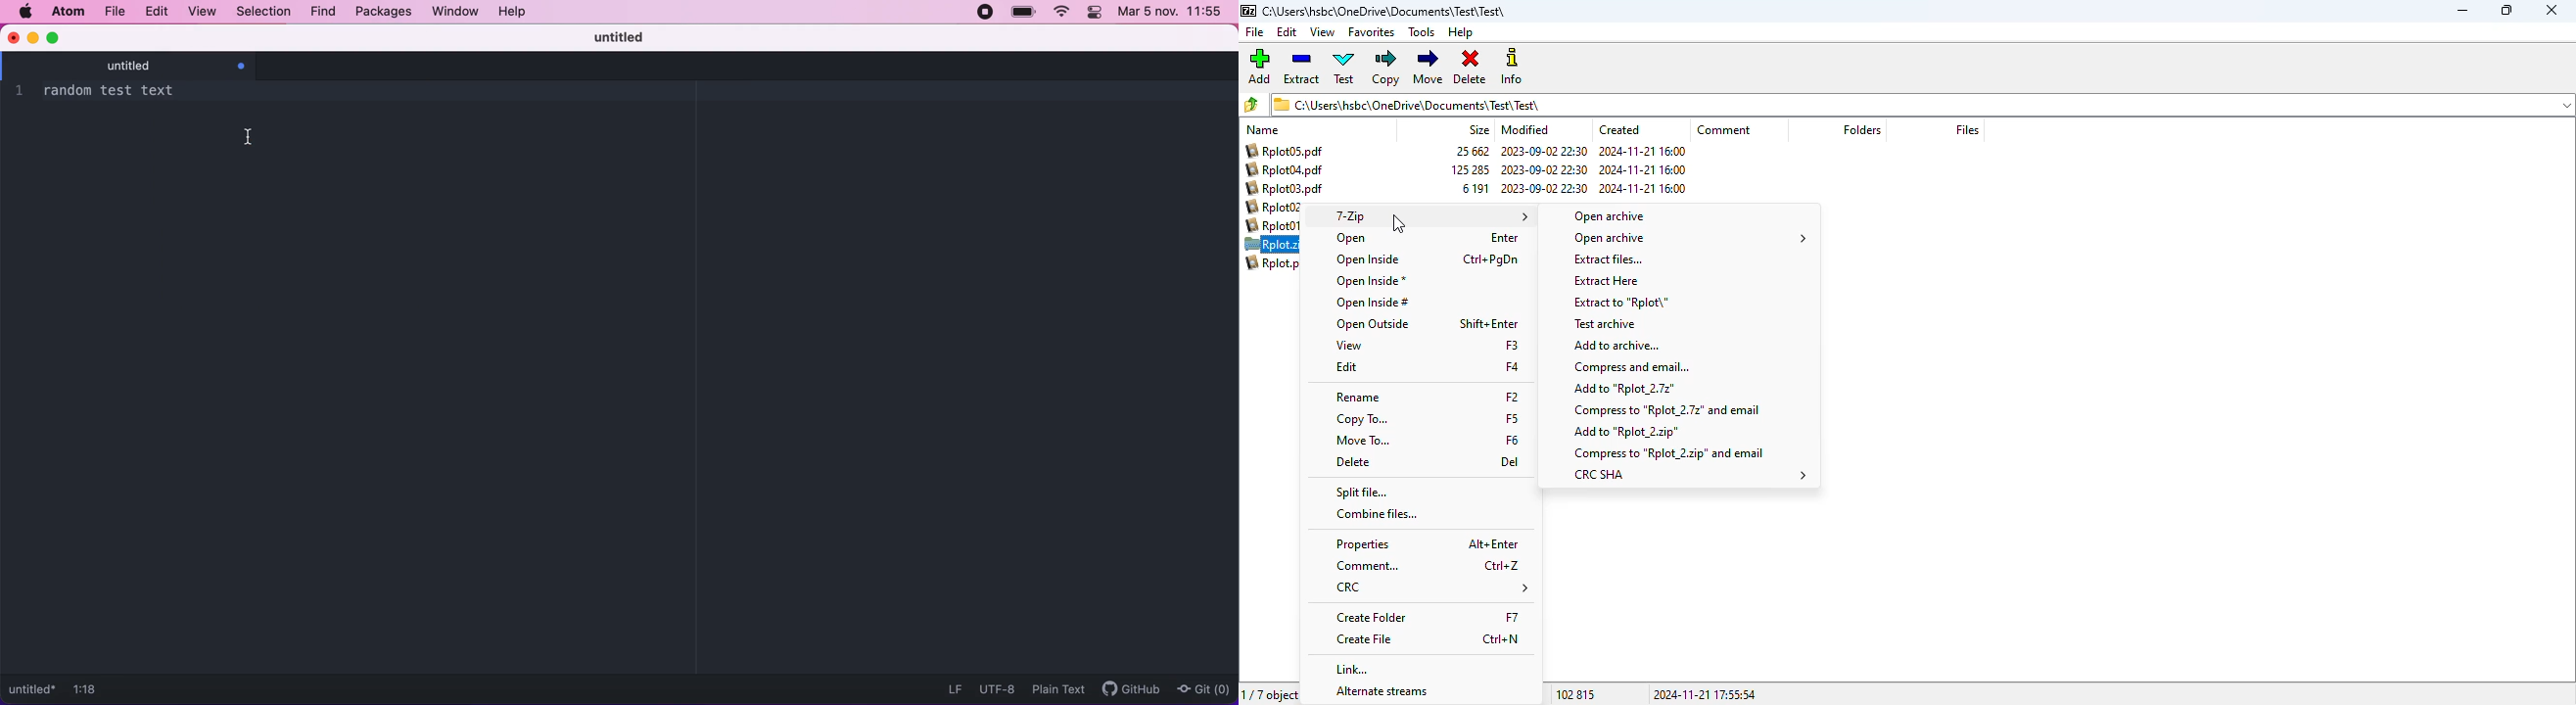 This screenshot has height=728, width=2576. I want to click on help, so click(1460, 33).